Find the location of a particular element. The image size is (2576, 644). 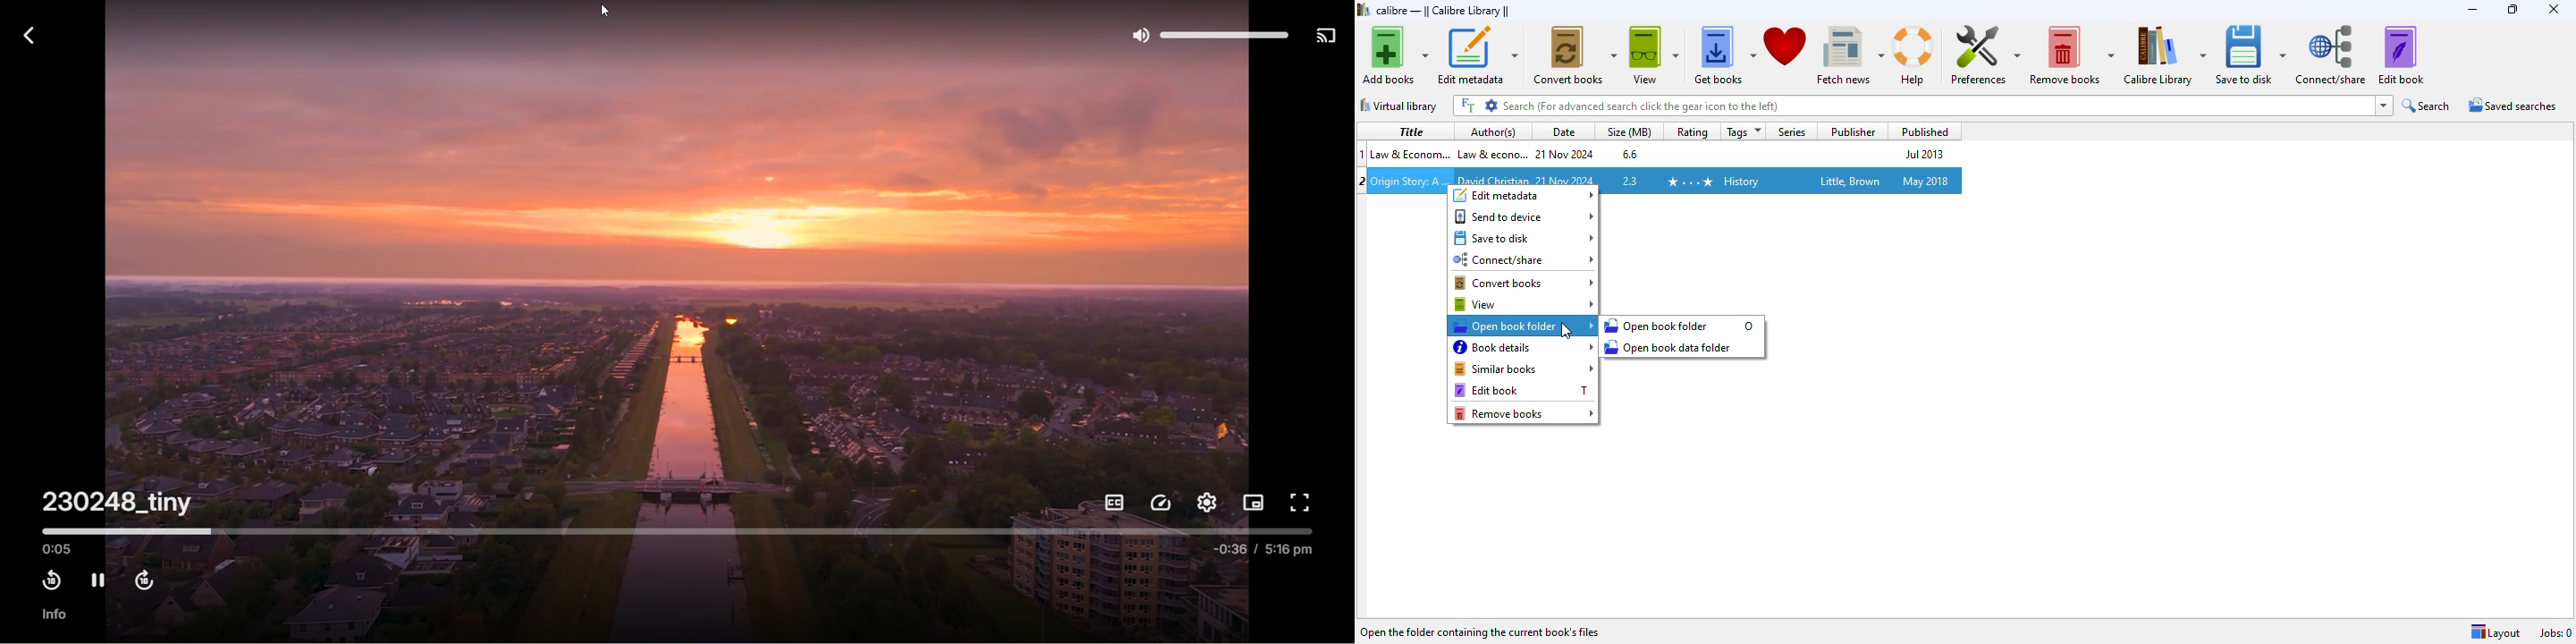

edit book is located at coordinates (2401, 55).